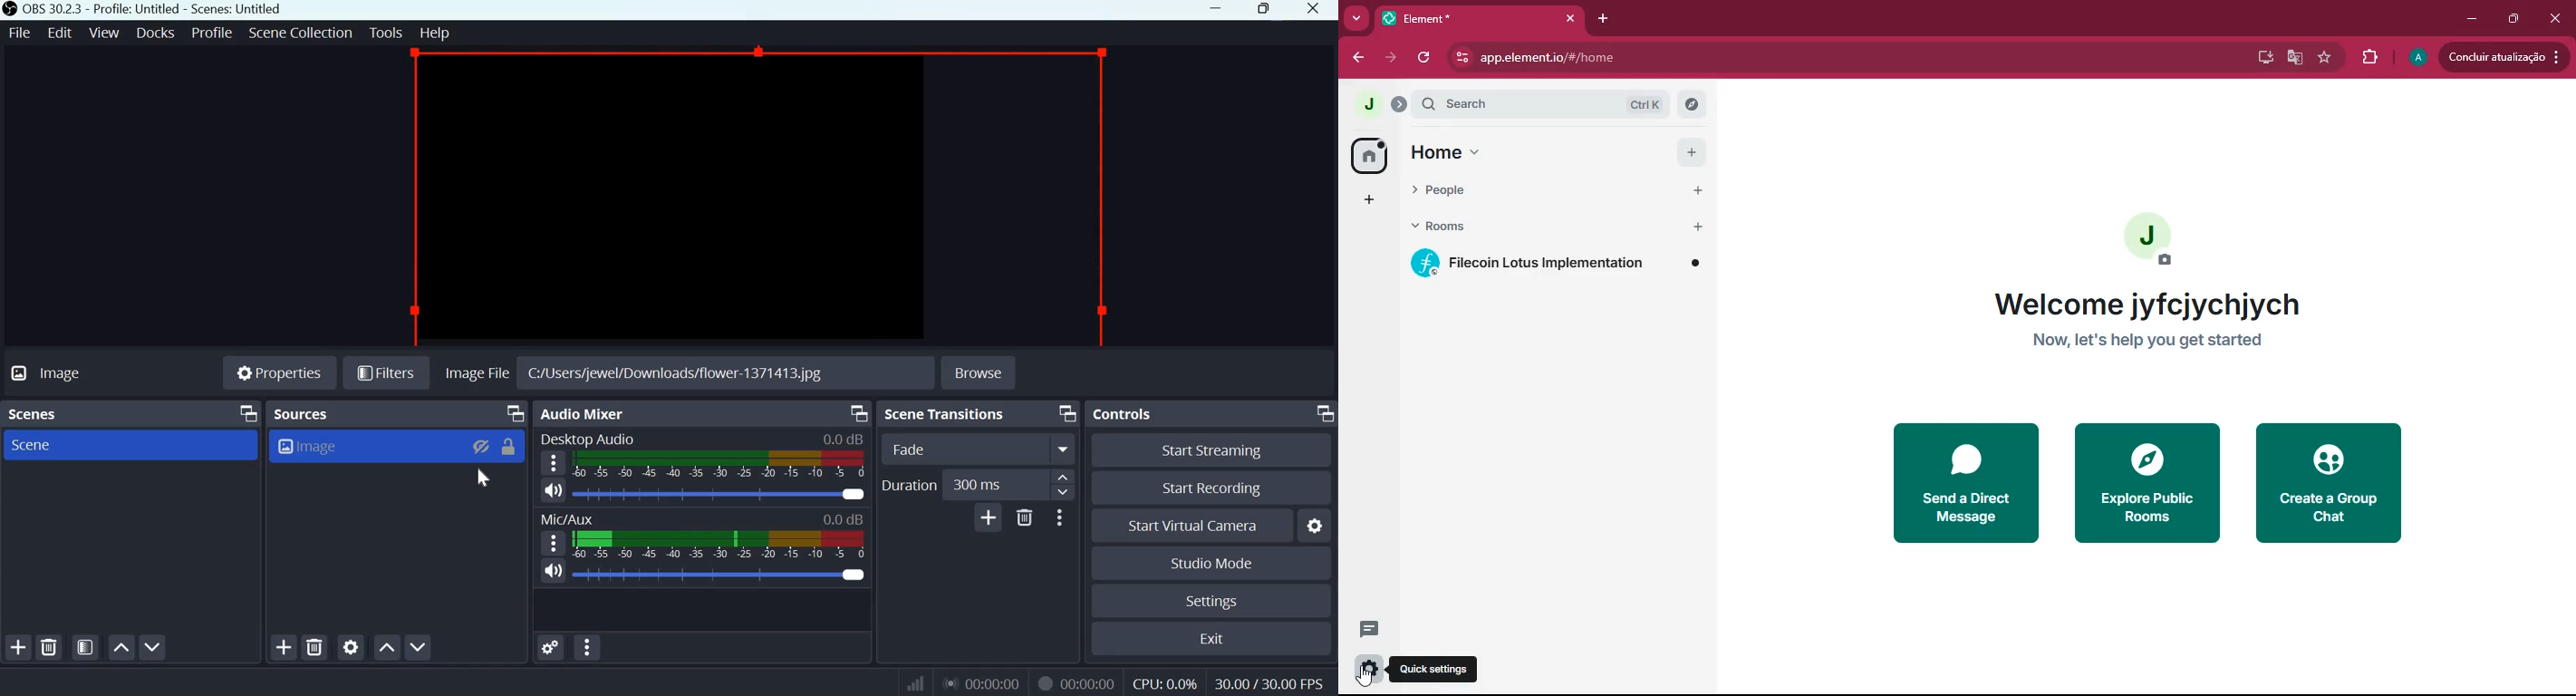 The height and width of the screenshot is (700, 2576). I want to click on Audio Level Indicator, so click(844, 519).